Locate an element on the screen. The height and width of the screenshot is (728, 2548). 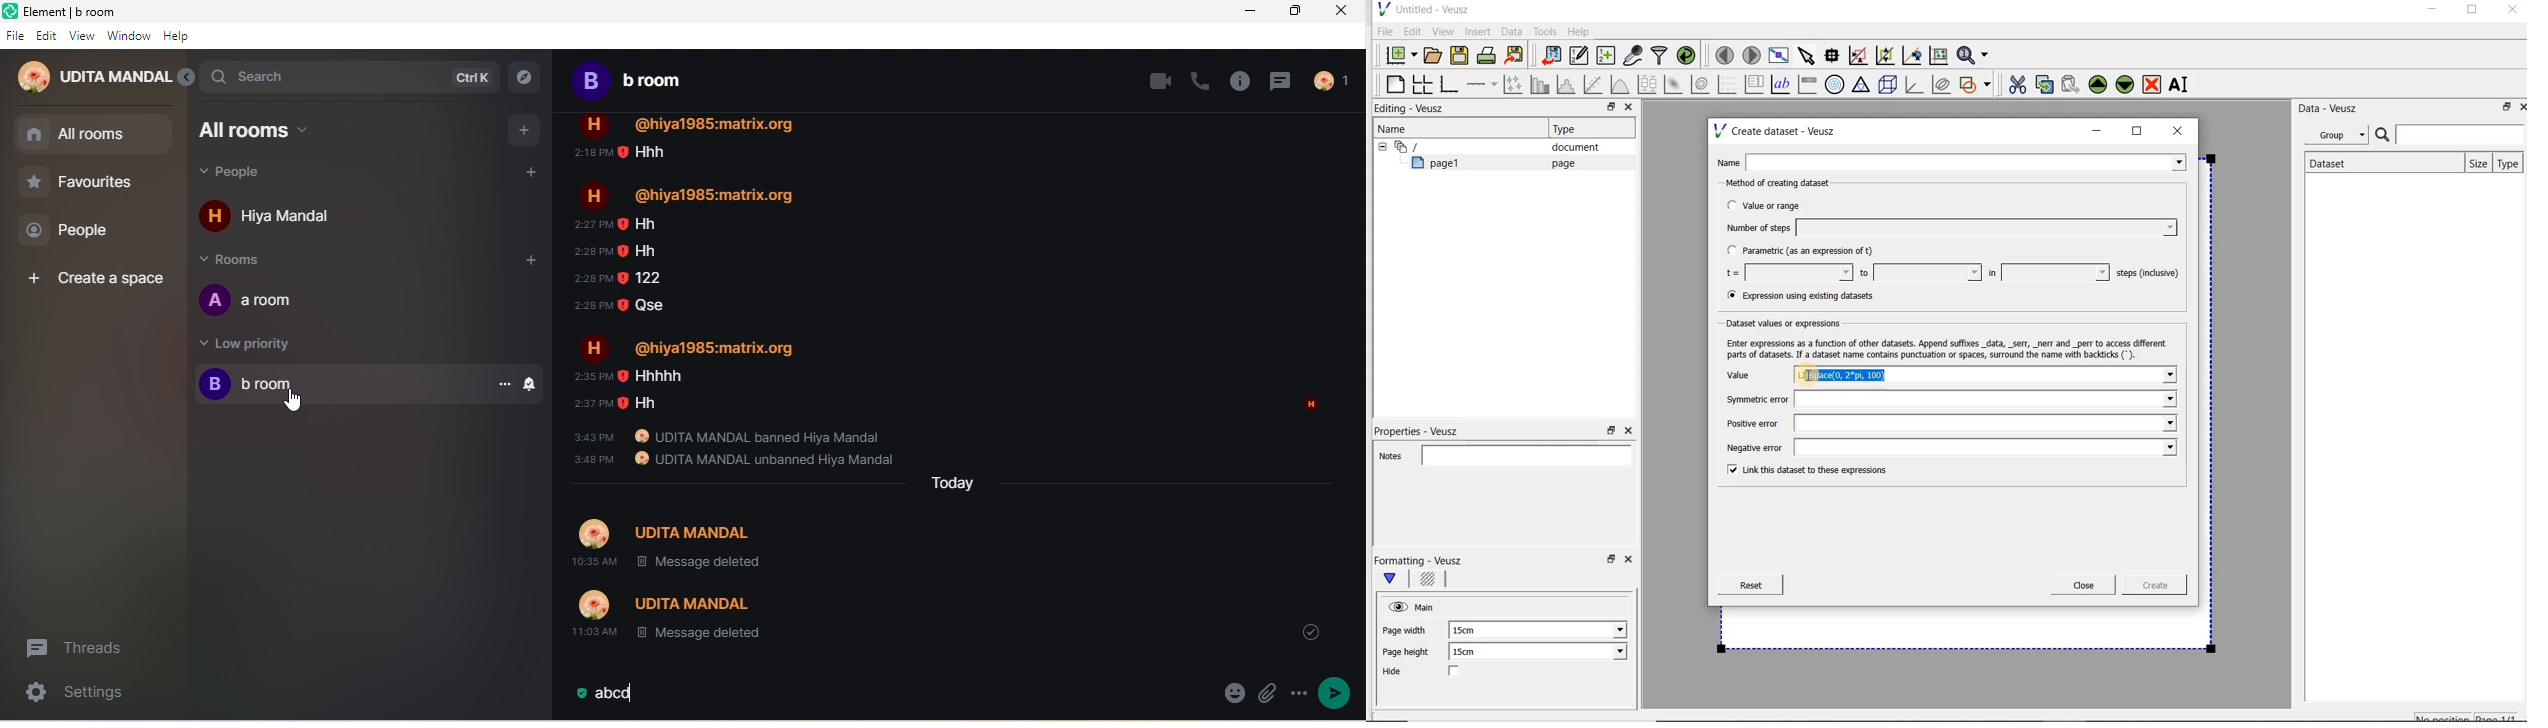
copy the selected widget is located at coordinates (2046, 84).